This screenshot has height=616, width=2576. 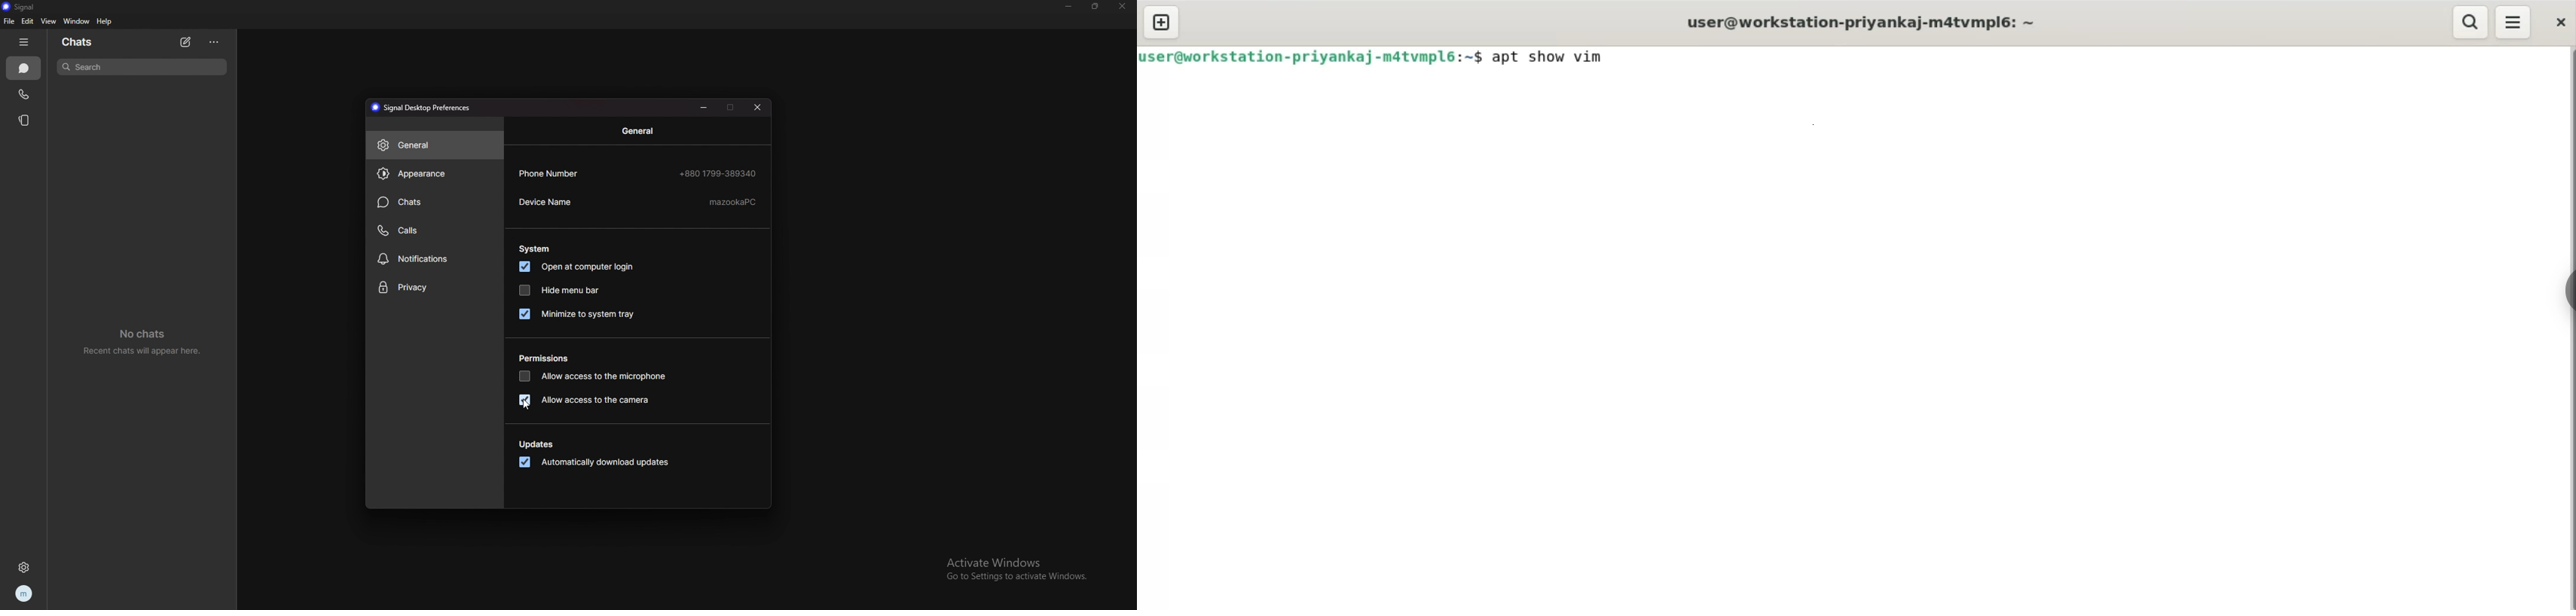 I want to click on minimize, so click(x=704, y=108).